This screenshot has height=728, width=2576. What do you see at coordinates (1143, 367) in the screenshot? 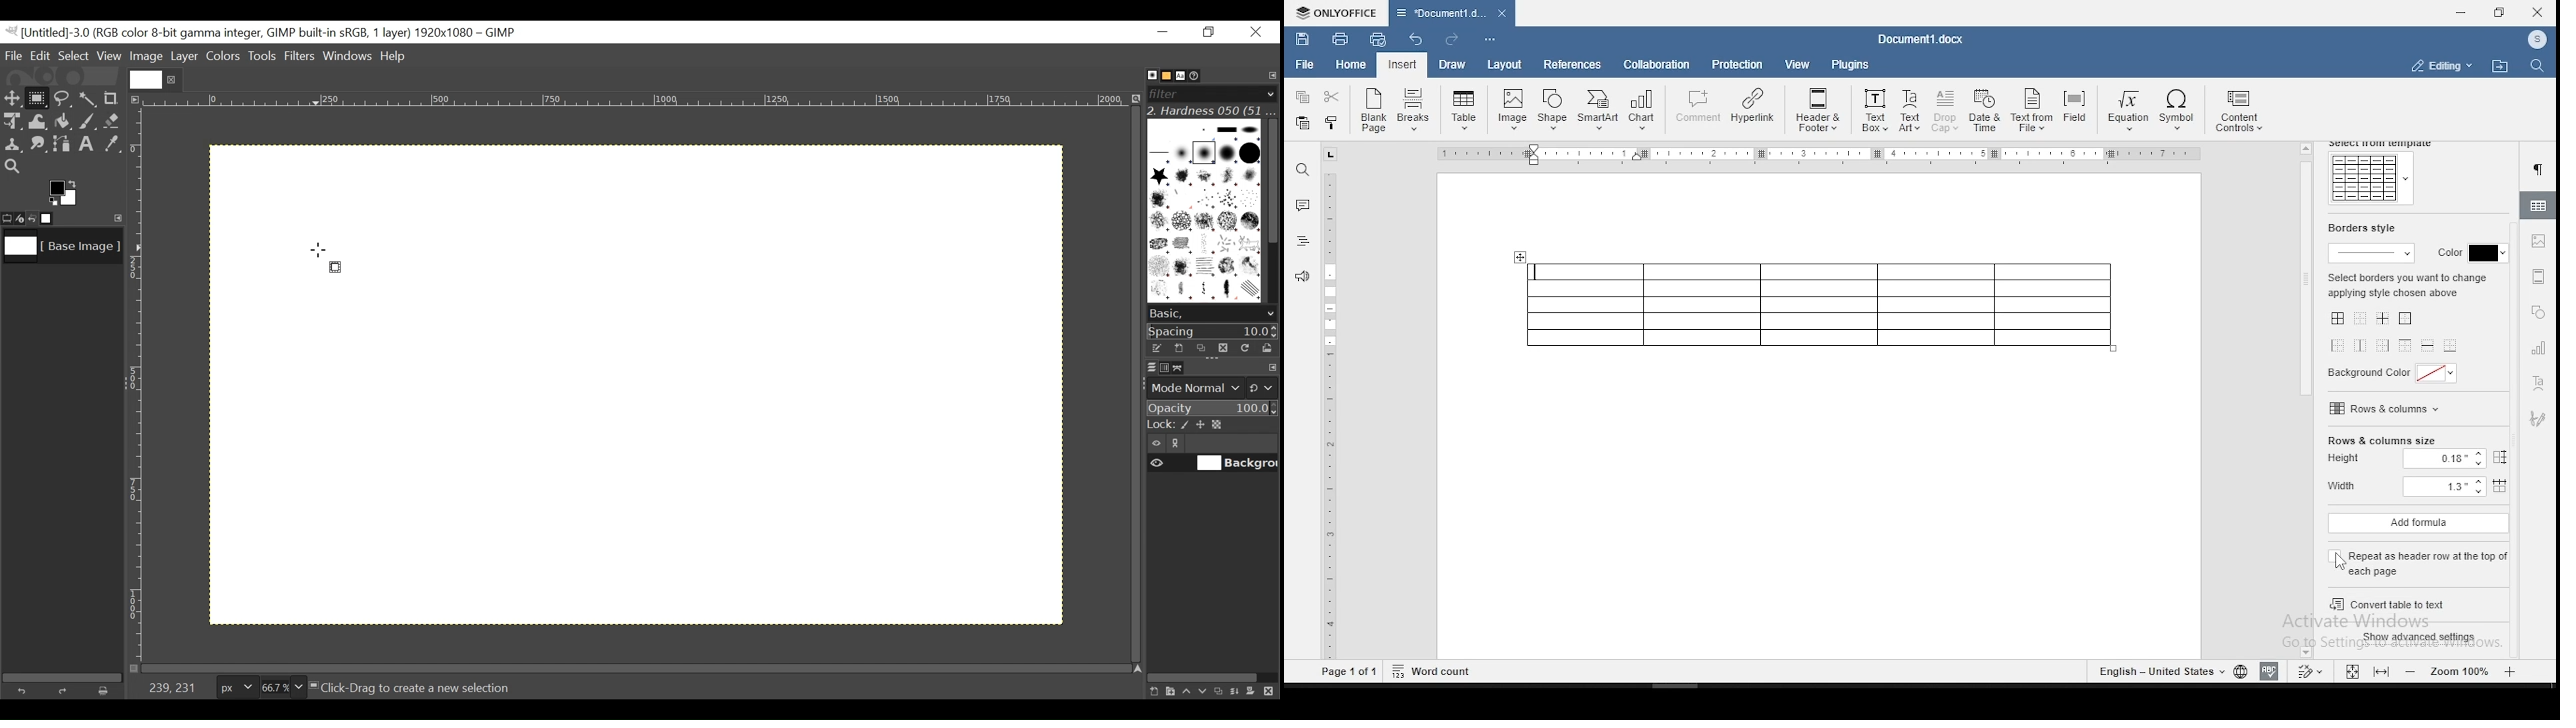
I see `Layers` at bounding box center [1143, 367].